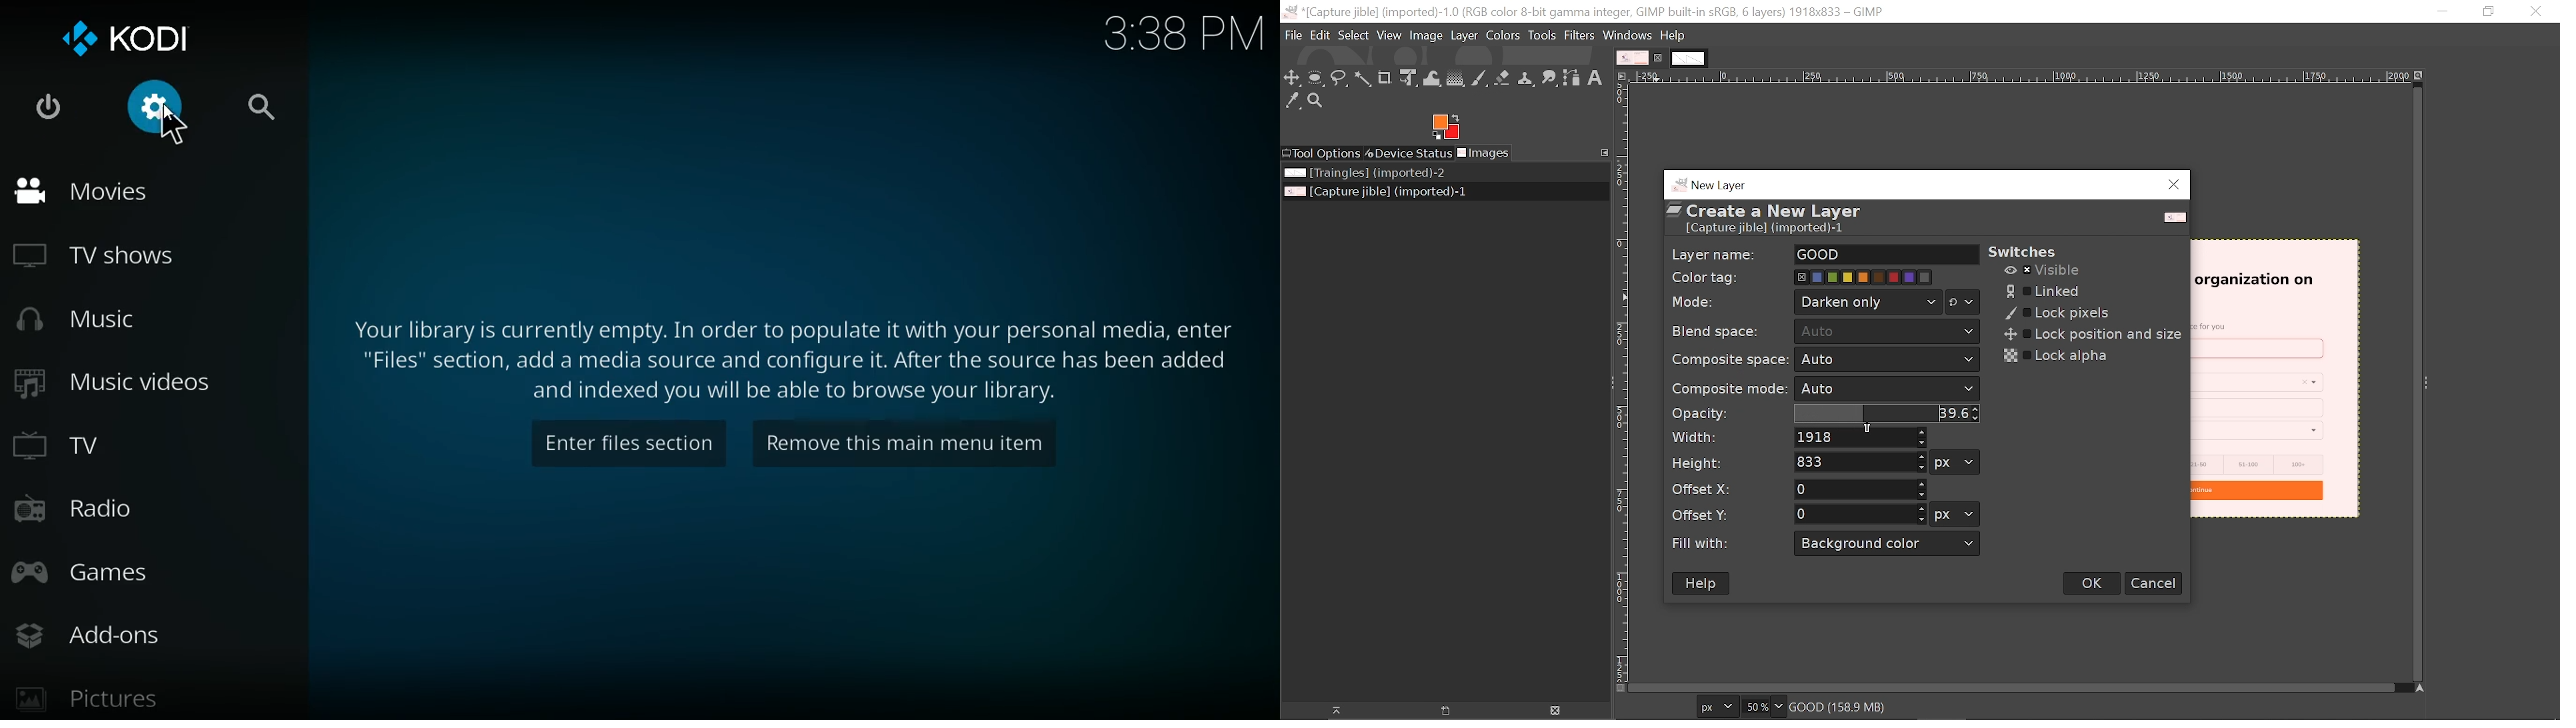 This screenshot has width=2576, height=728. I want to click on Offset X:, so click(1703, 489).